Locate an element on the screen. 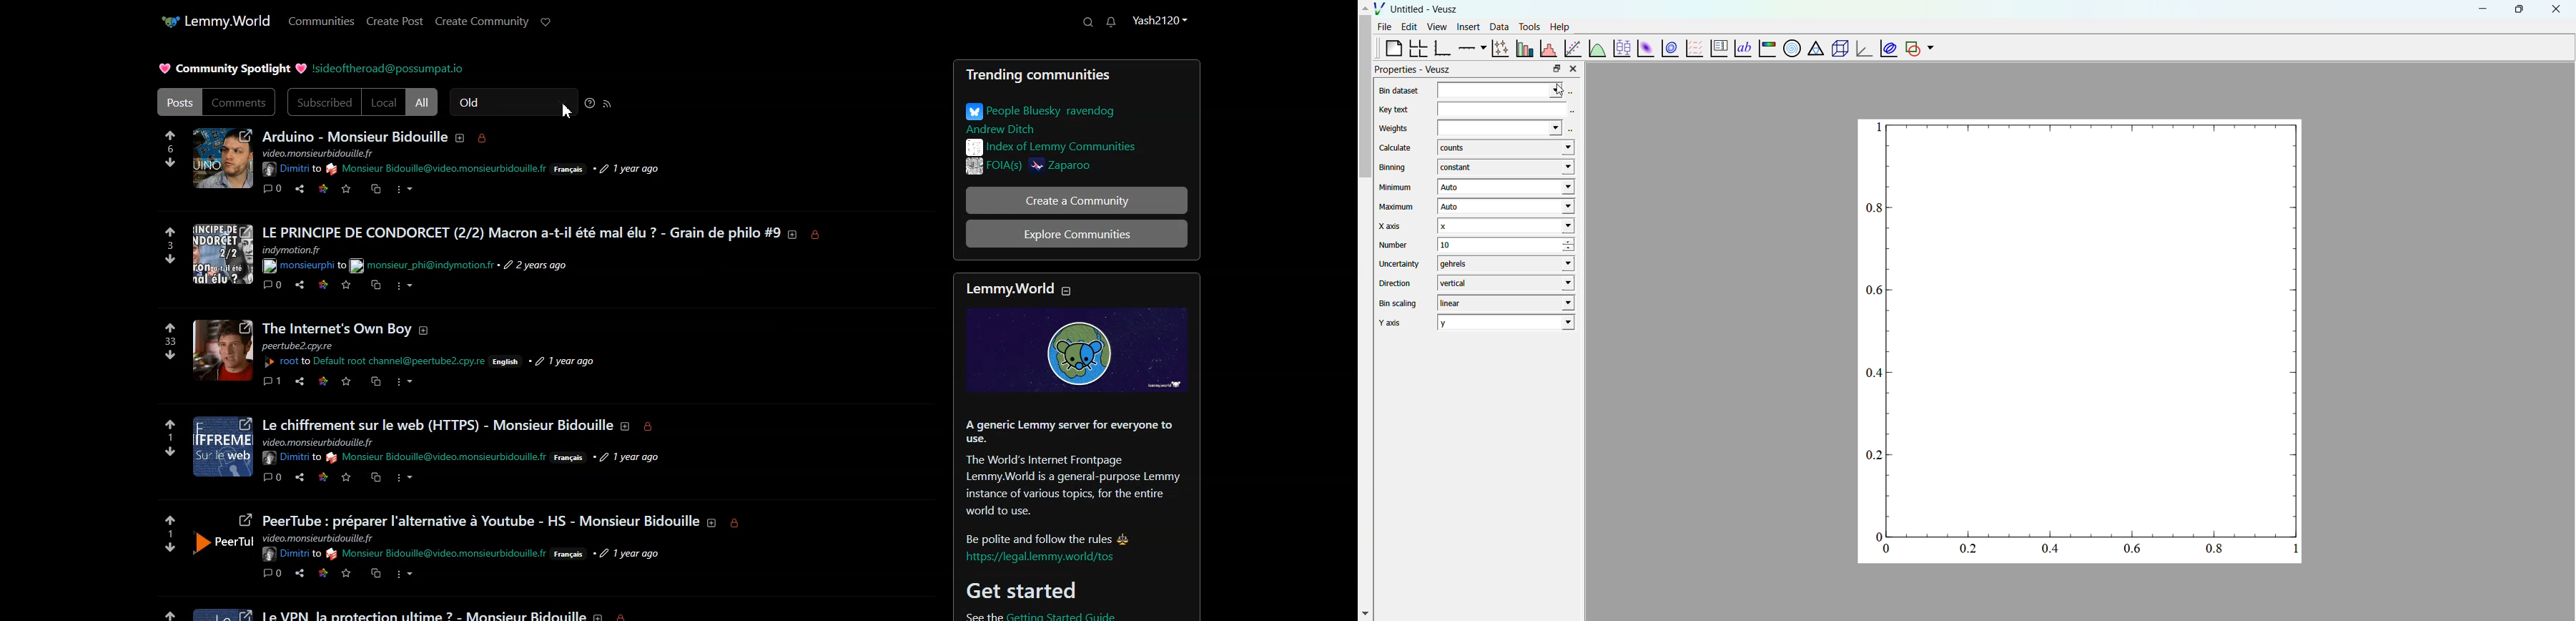 The height and width of the screenshot is (644, 2576). Local is located at coordinates (384, 102).